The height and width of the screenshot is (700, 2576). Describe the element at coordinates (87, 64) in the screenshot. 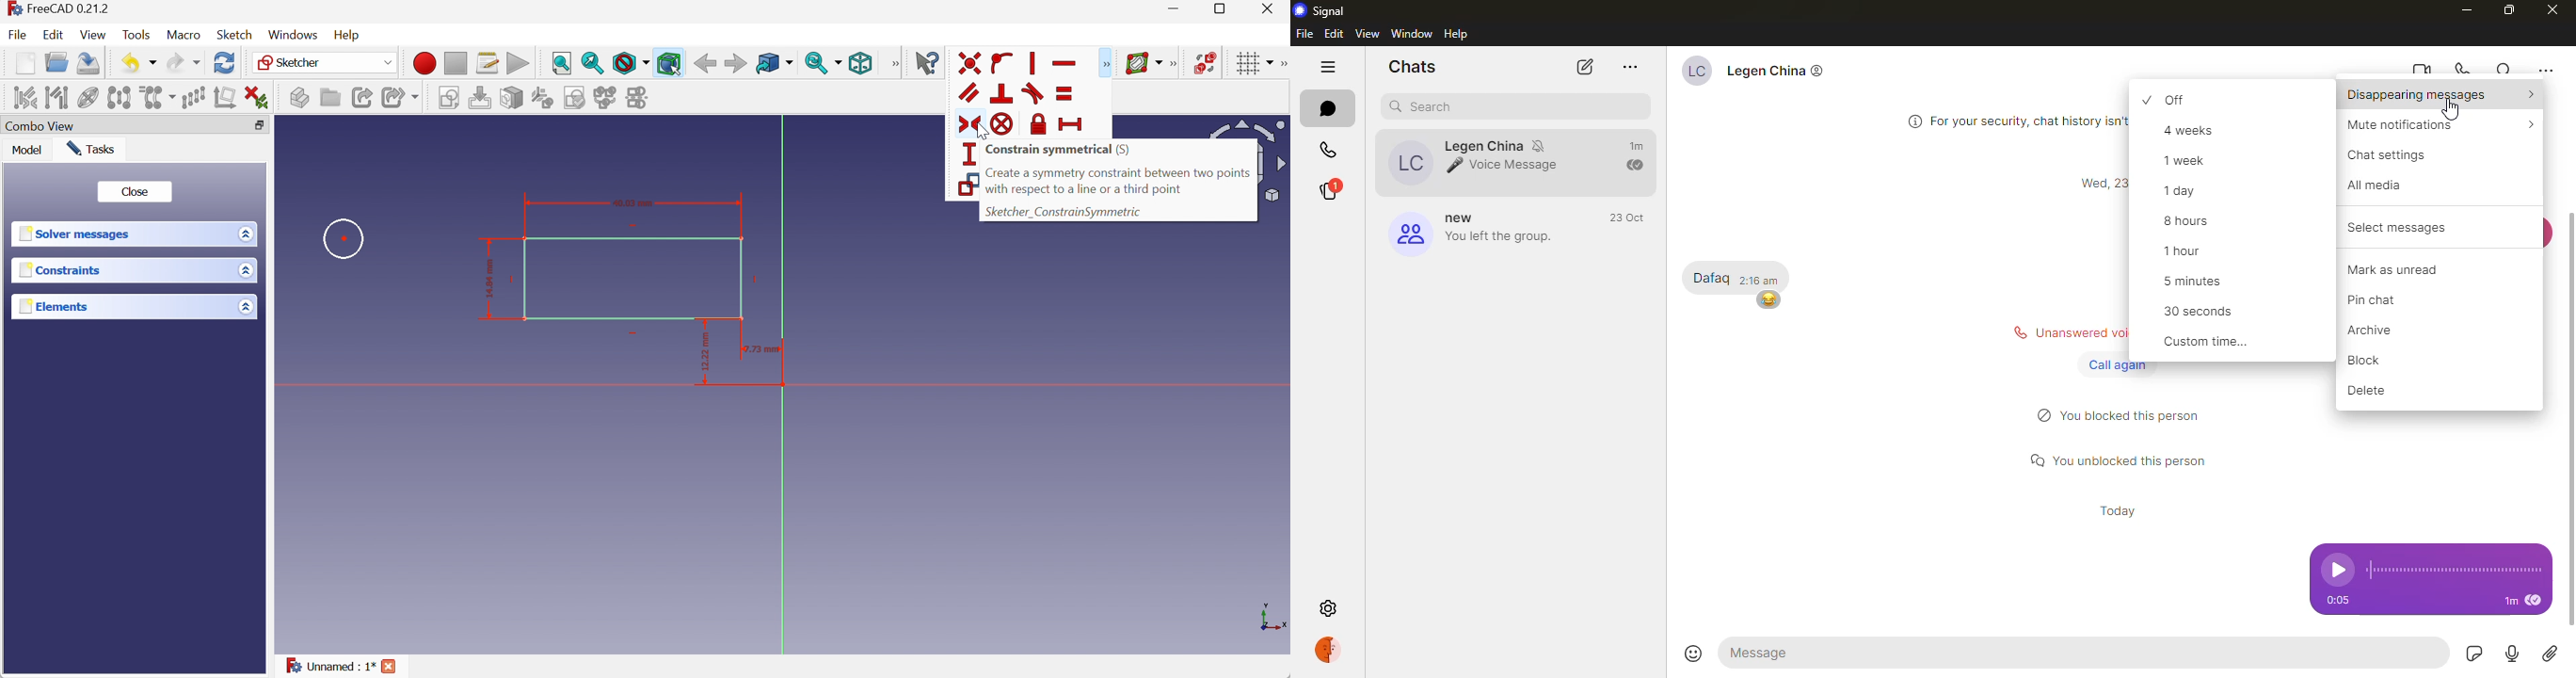

I see `Save` at that location.